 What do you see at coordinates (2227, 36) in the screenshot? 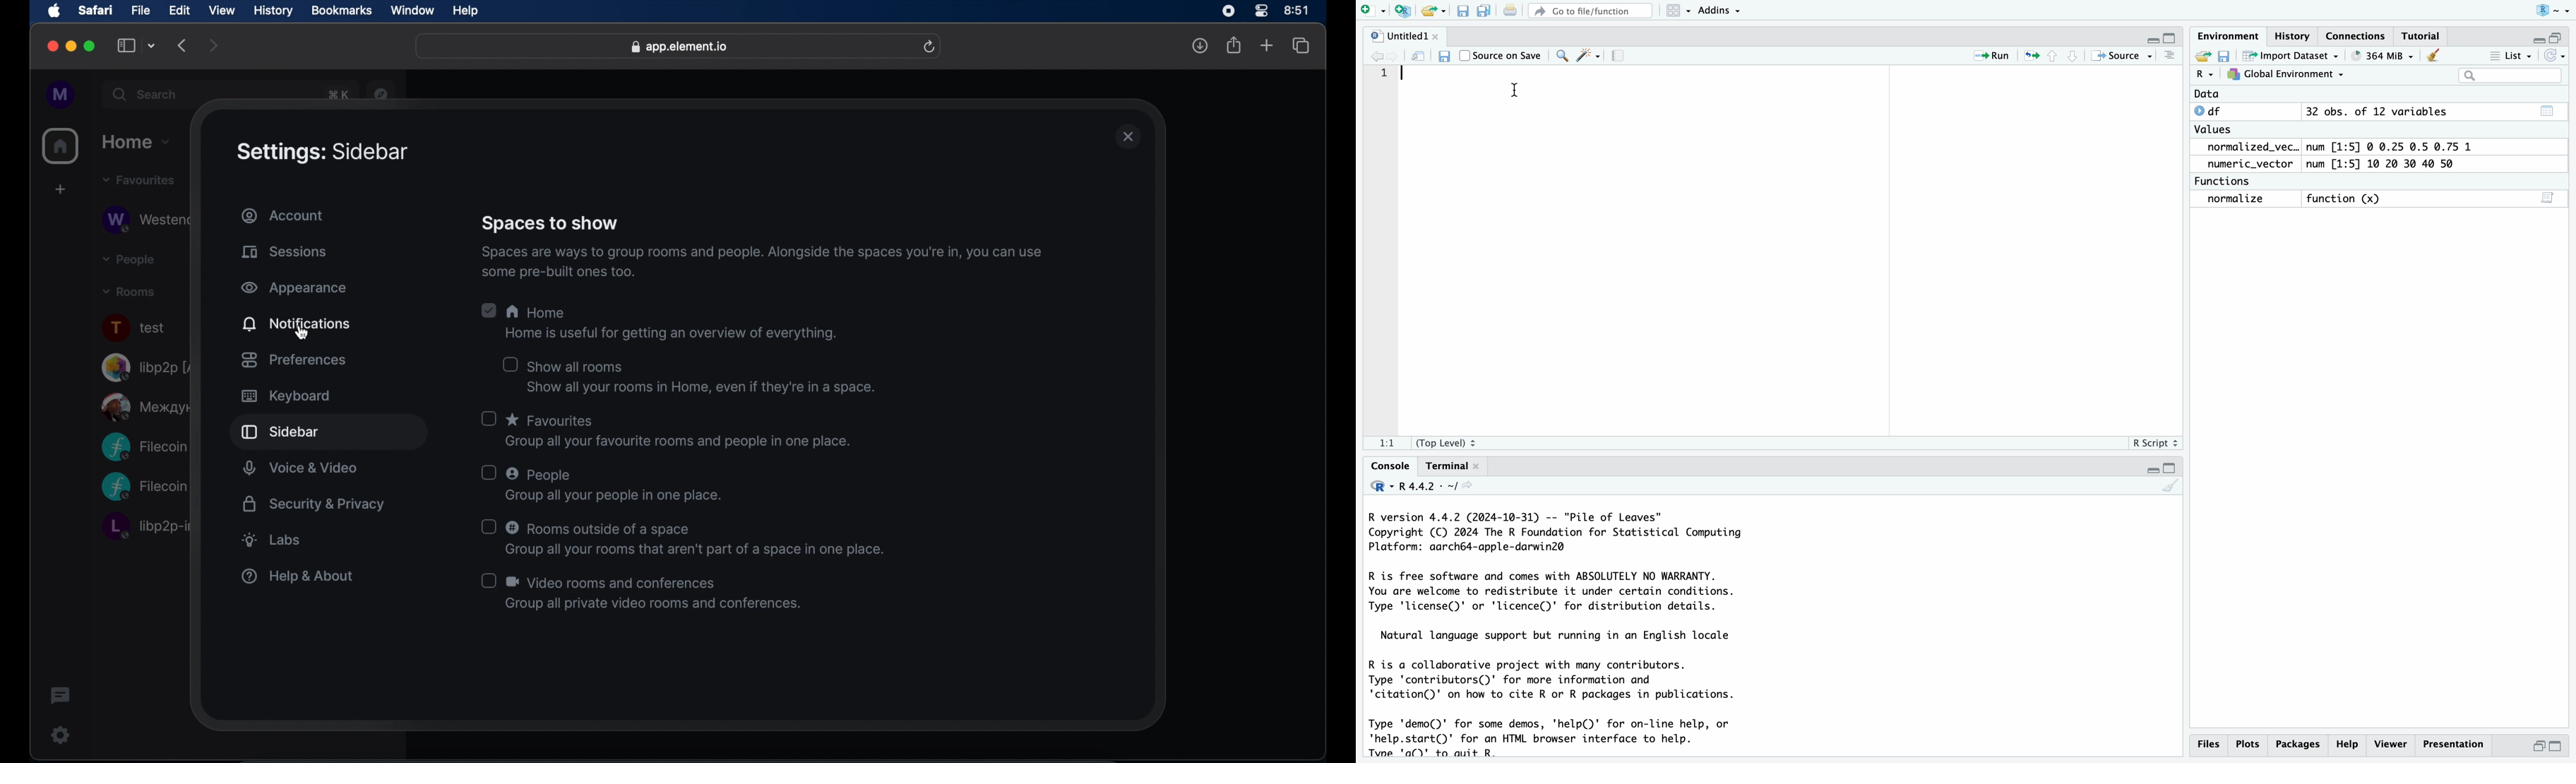
I see `Environment` at bounding box center [2227, 36].